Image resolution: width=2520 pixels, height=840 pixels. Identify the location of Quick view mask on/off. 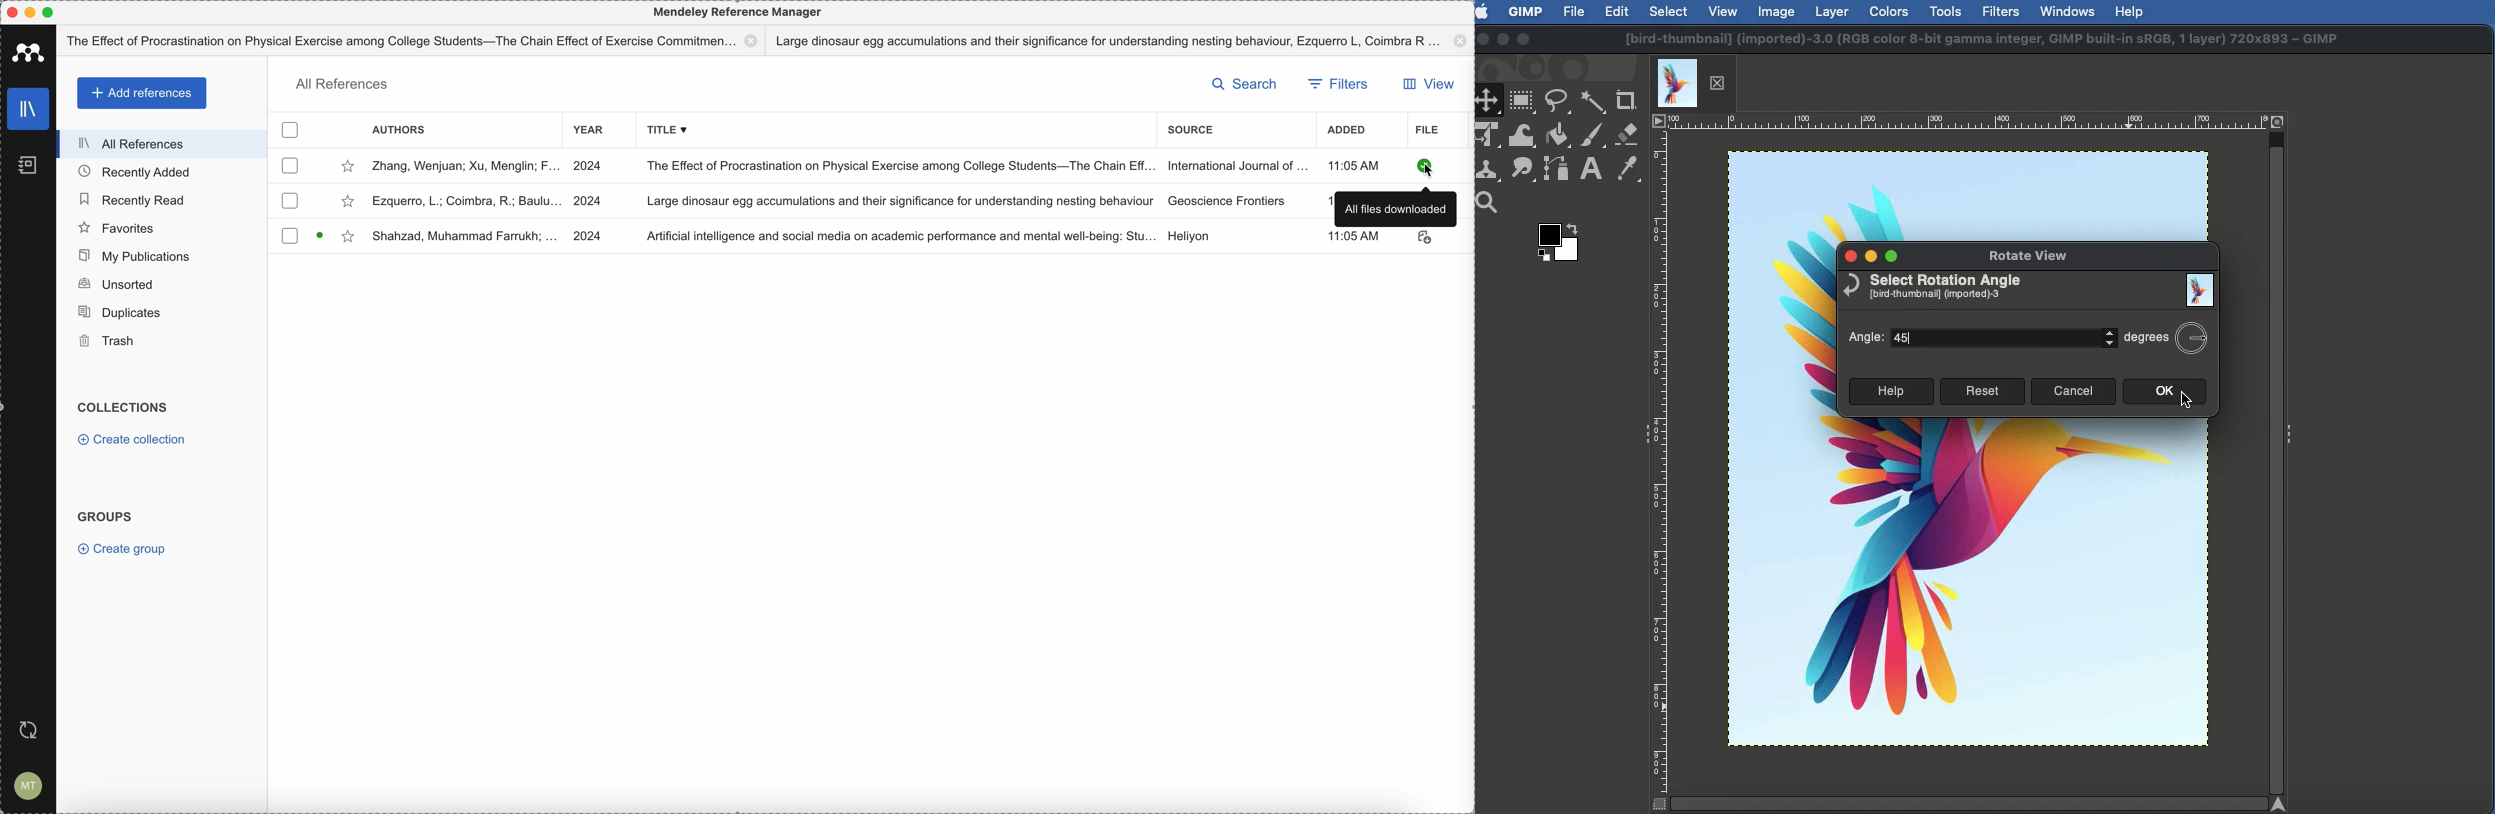
(1656, 805).